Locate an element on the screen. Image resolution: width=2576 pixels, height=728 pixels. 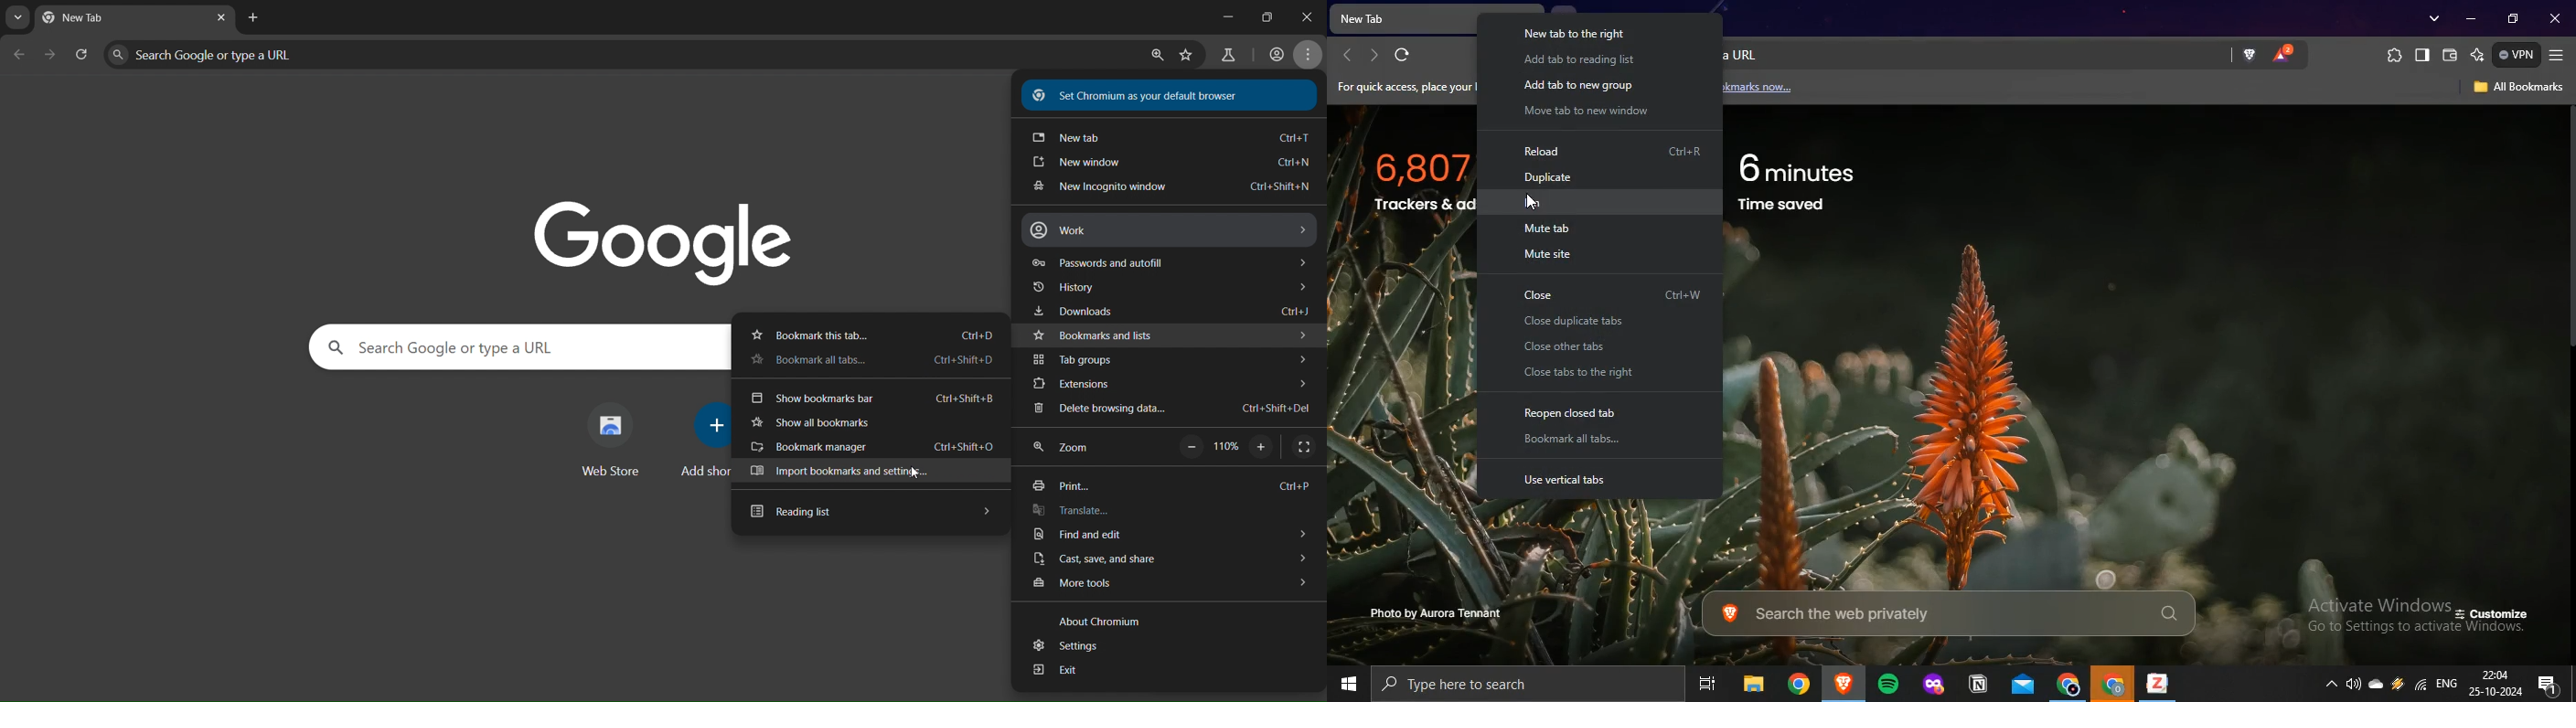
search tabs is located at coordinates (2432, 19).